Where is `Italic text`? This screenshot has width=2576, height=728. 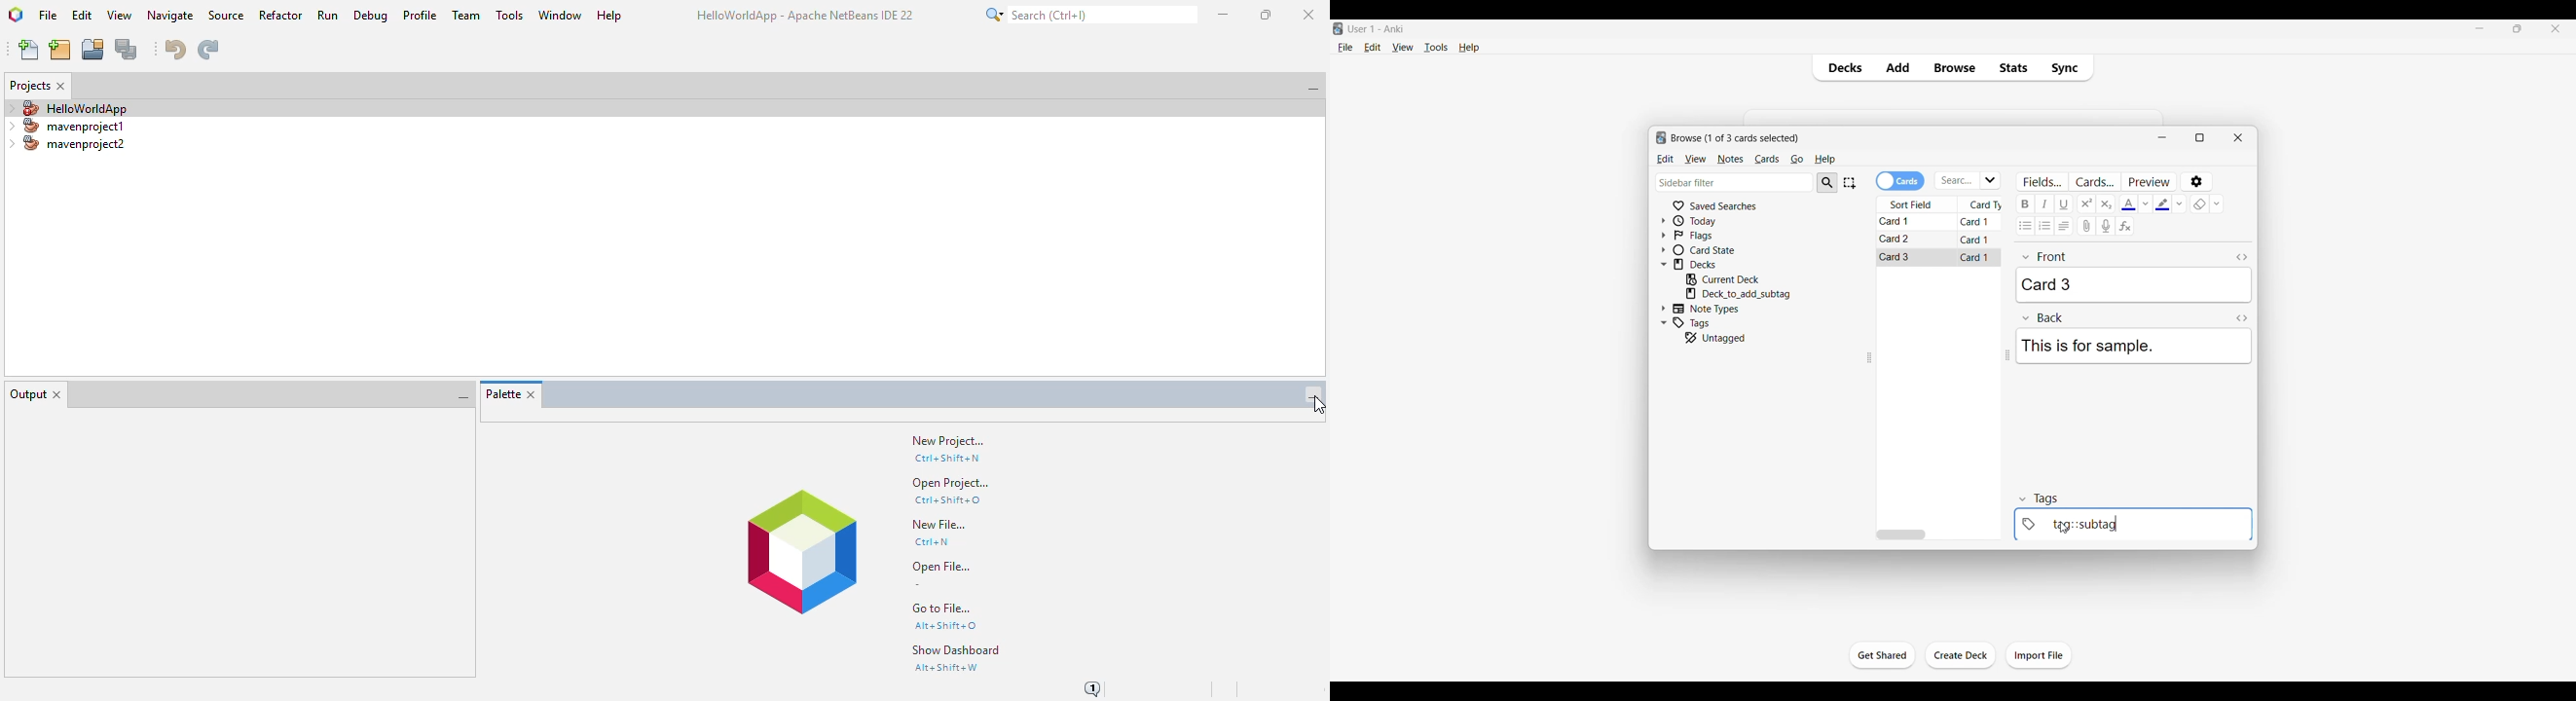
Italic text is located at coordinates (2044, 204).